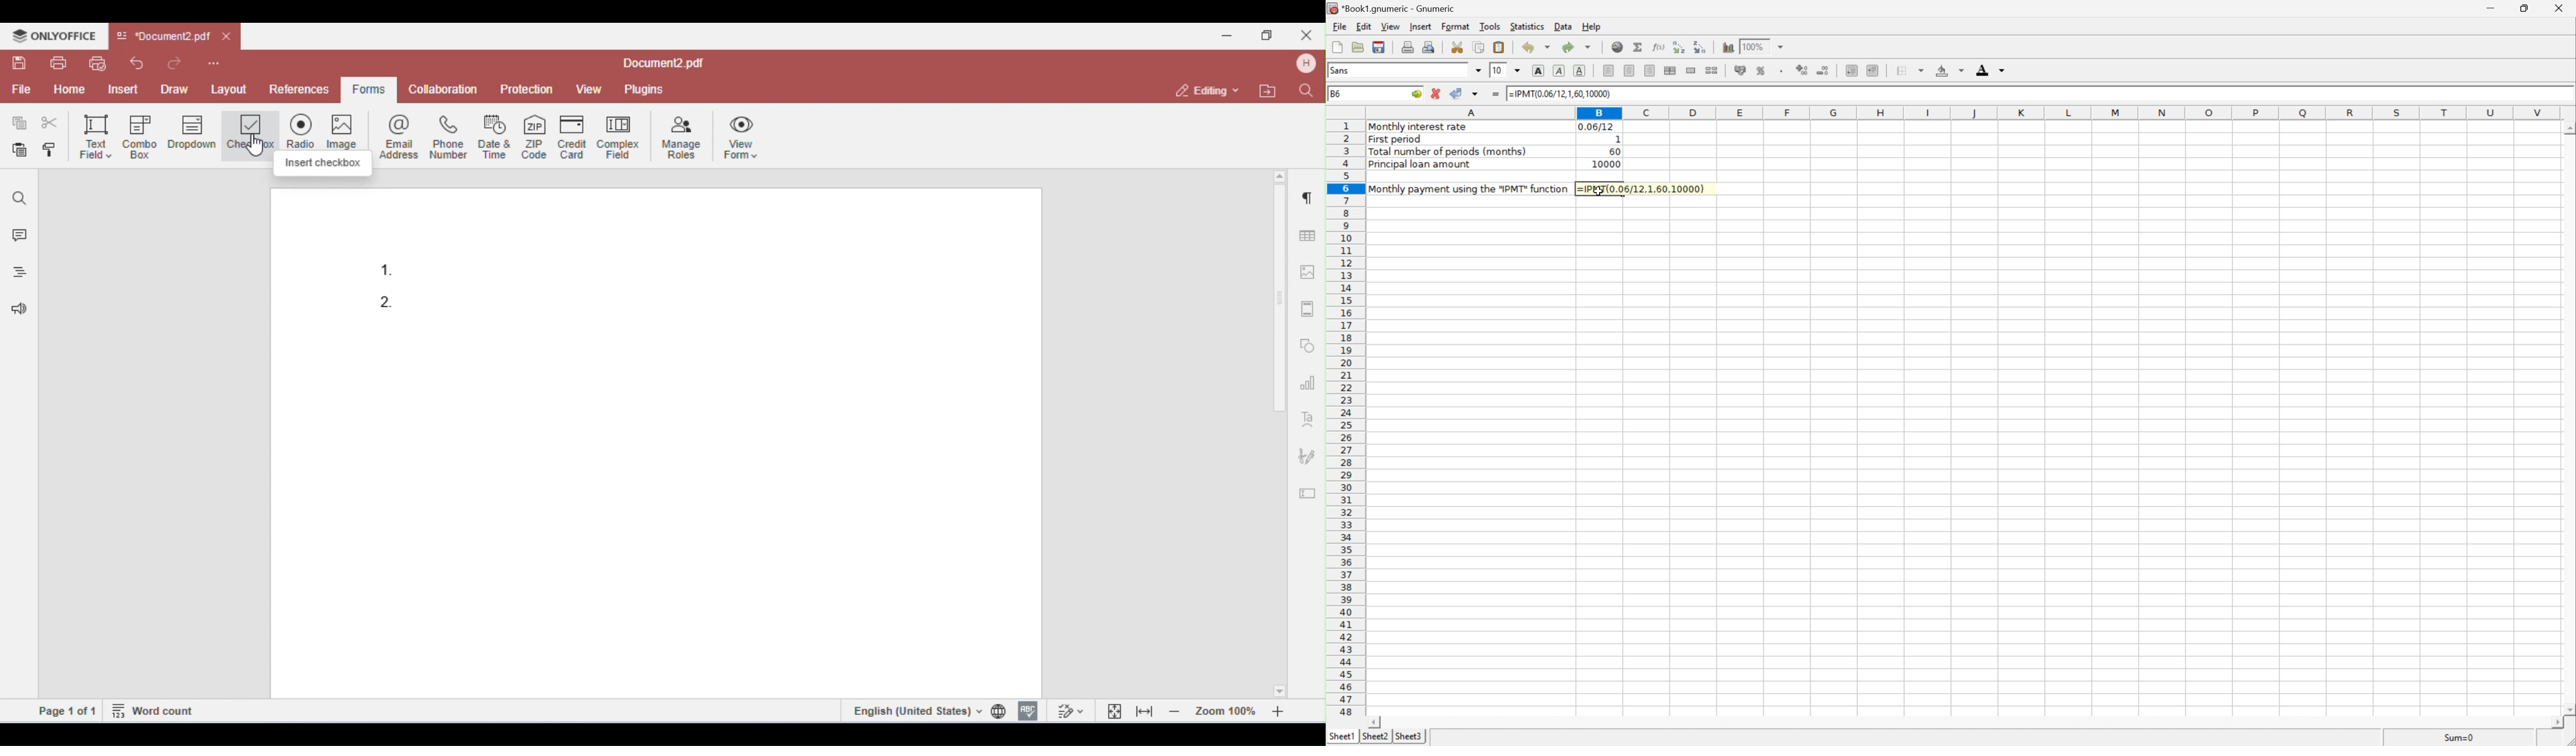  I want to click on Save current workbook, so click(1384, 46).